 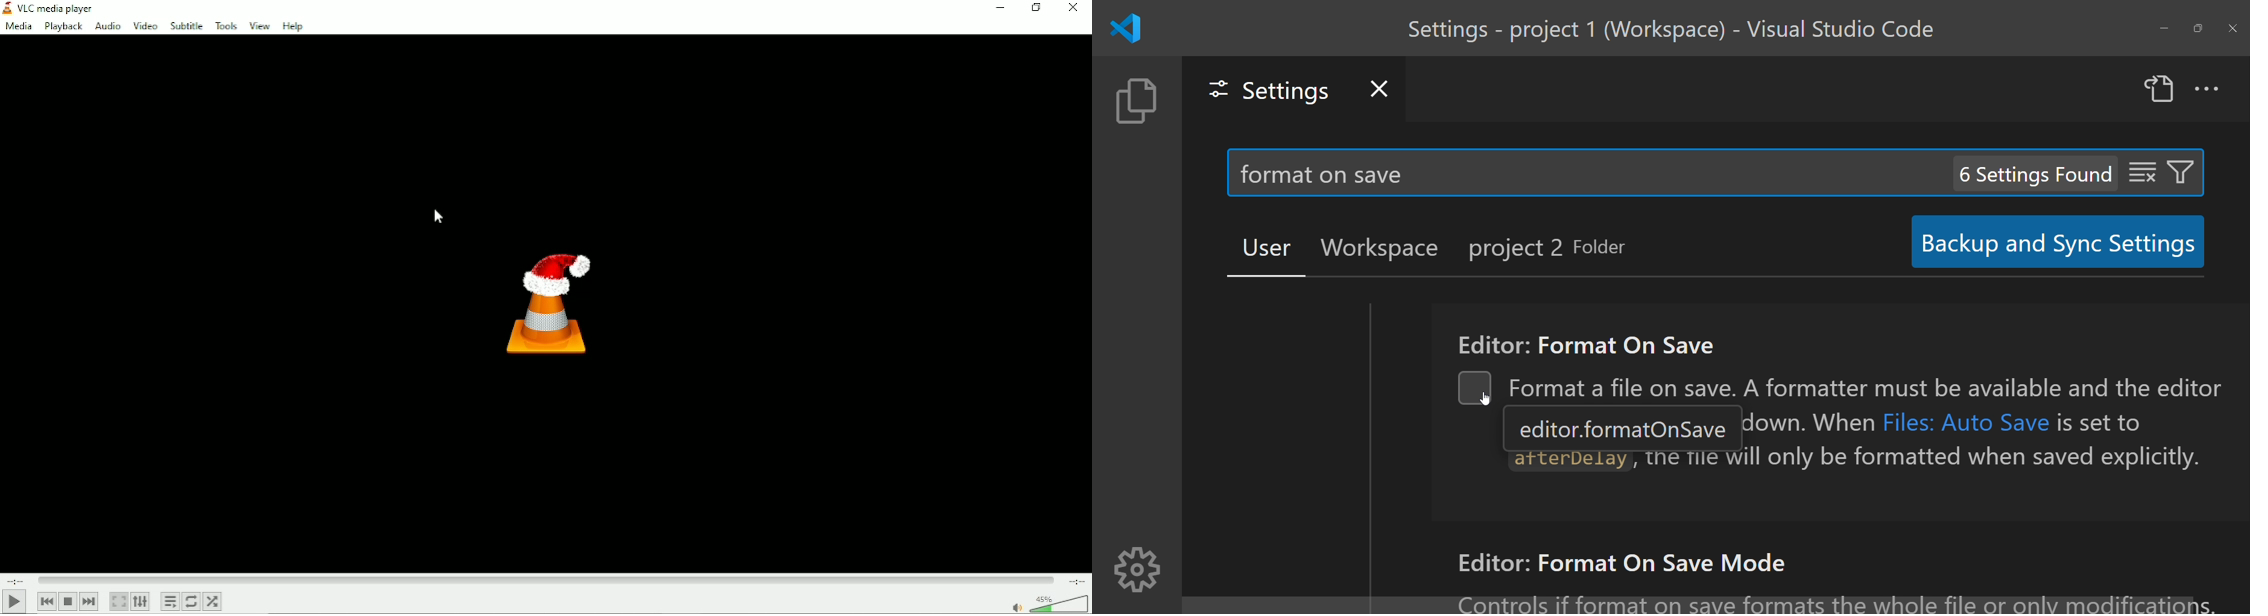 I want to click on VLC media Player, so click(x=54, y=8).